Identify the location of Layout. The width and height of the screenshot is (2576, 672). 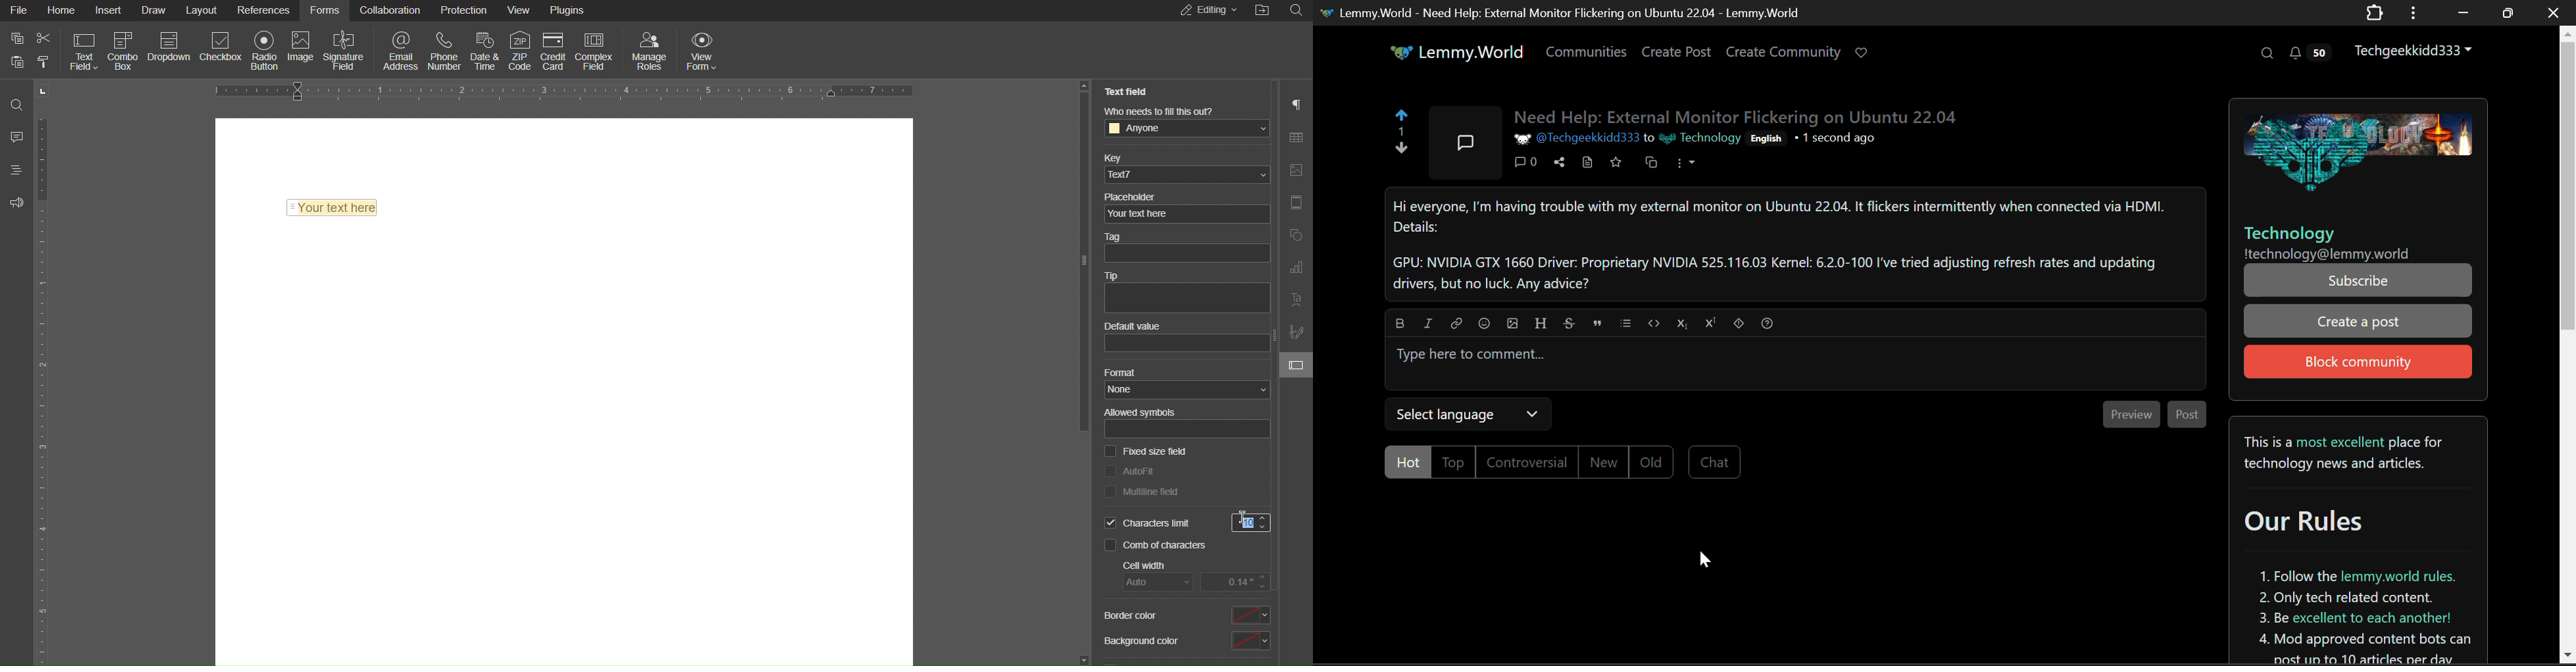
(204, 11).